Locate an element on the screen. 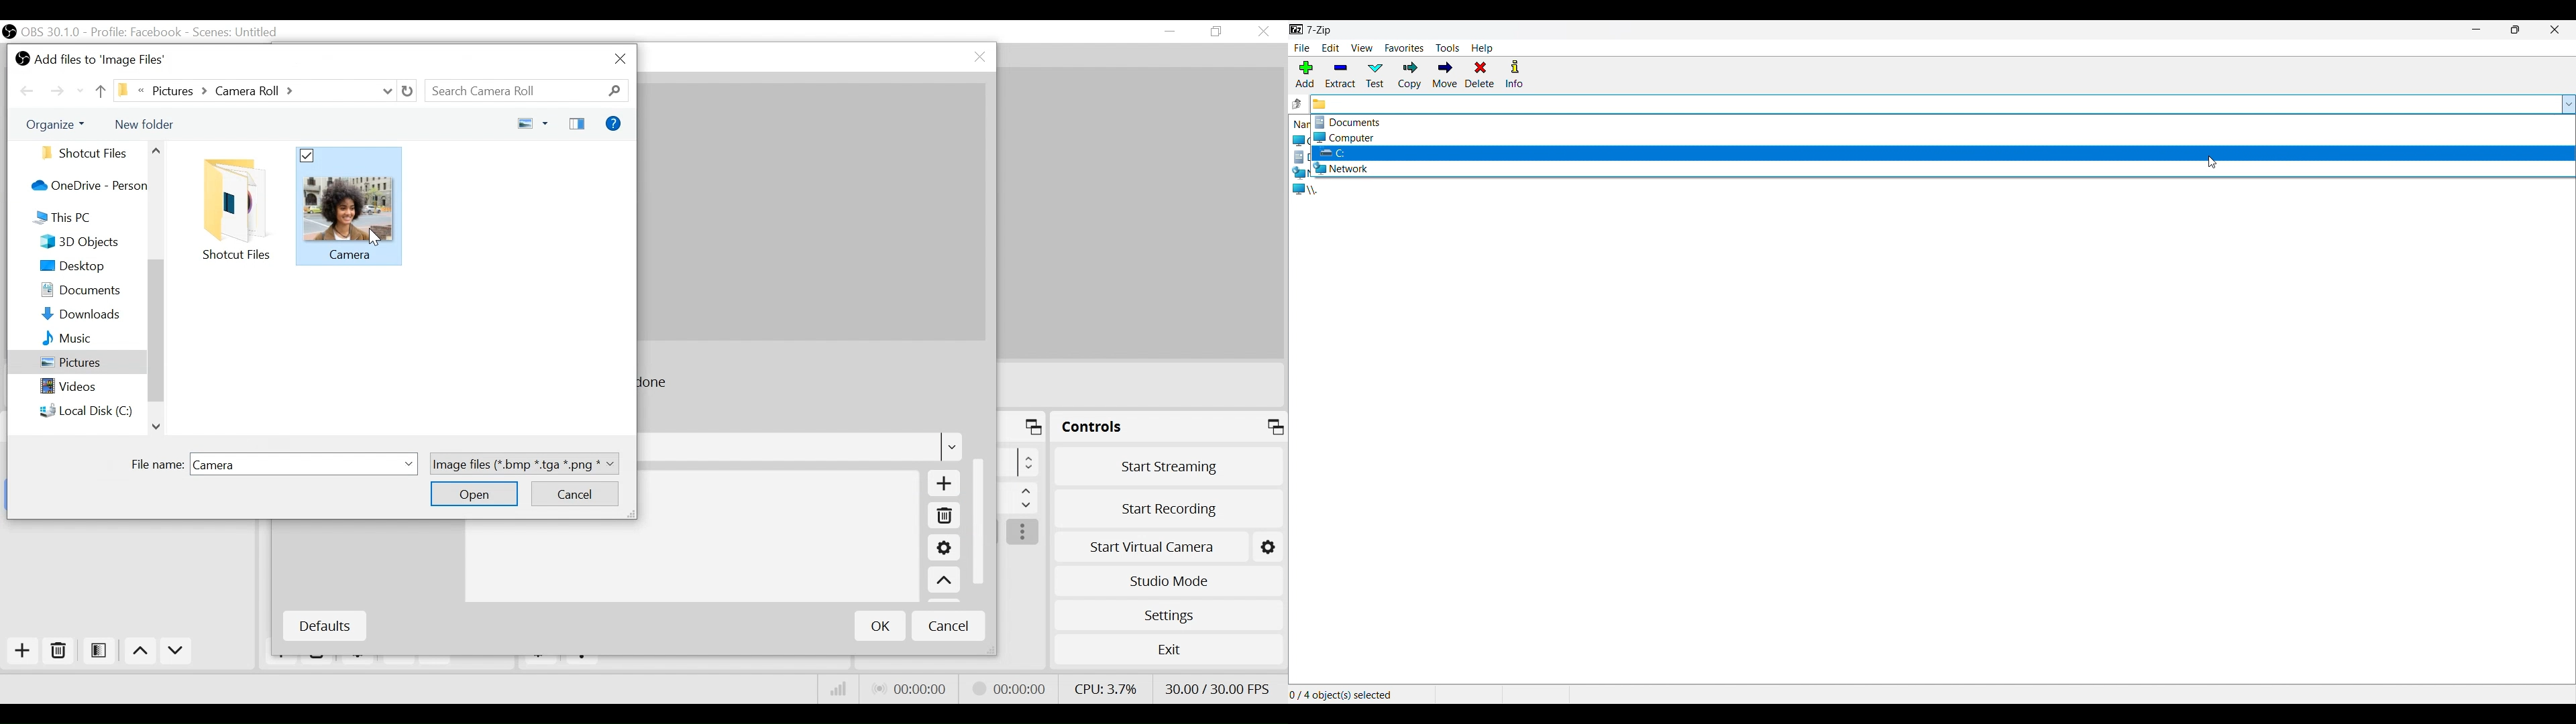 The height and width of the screenshot is (728, 2576). Close is located at coordinates (1263, 32).